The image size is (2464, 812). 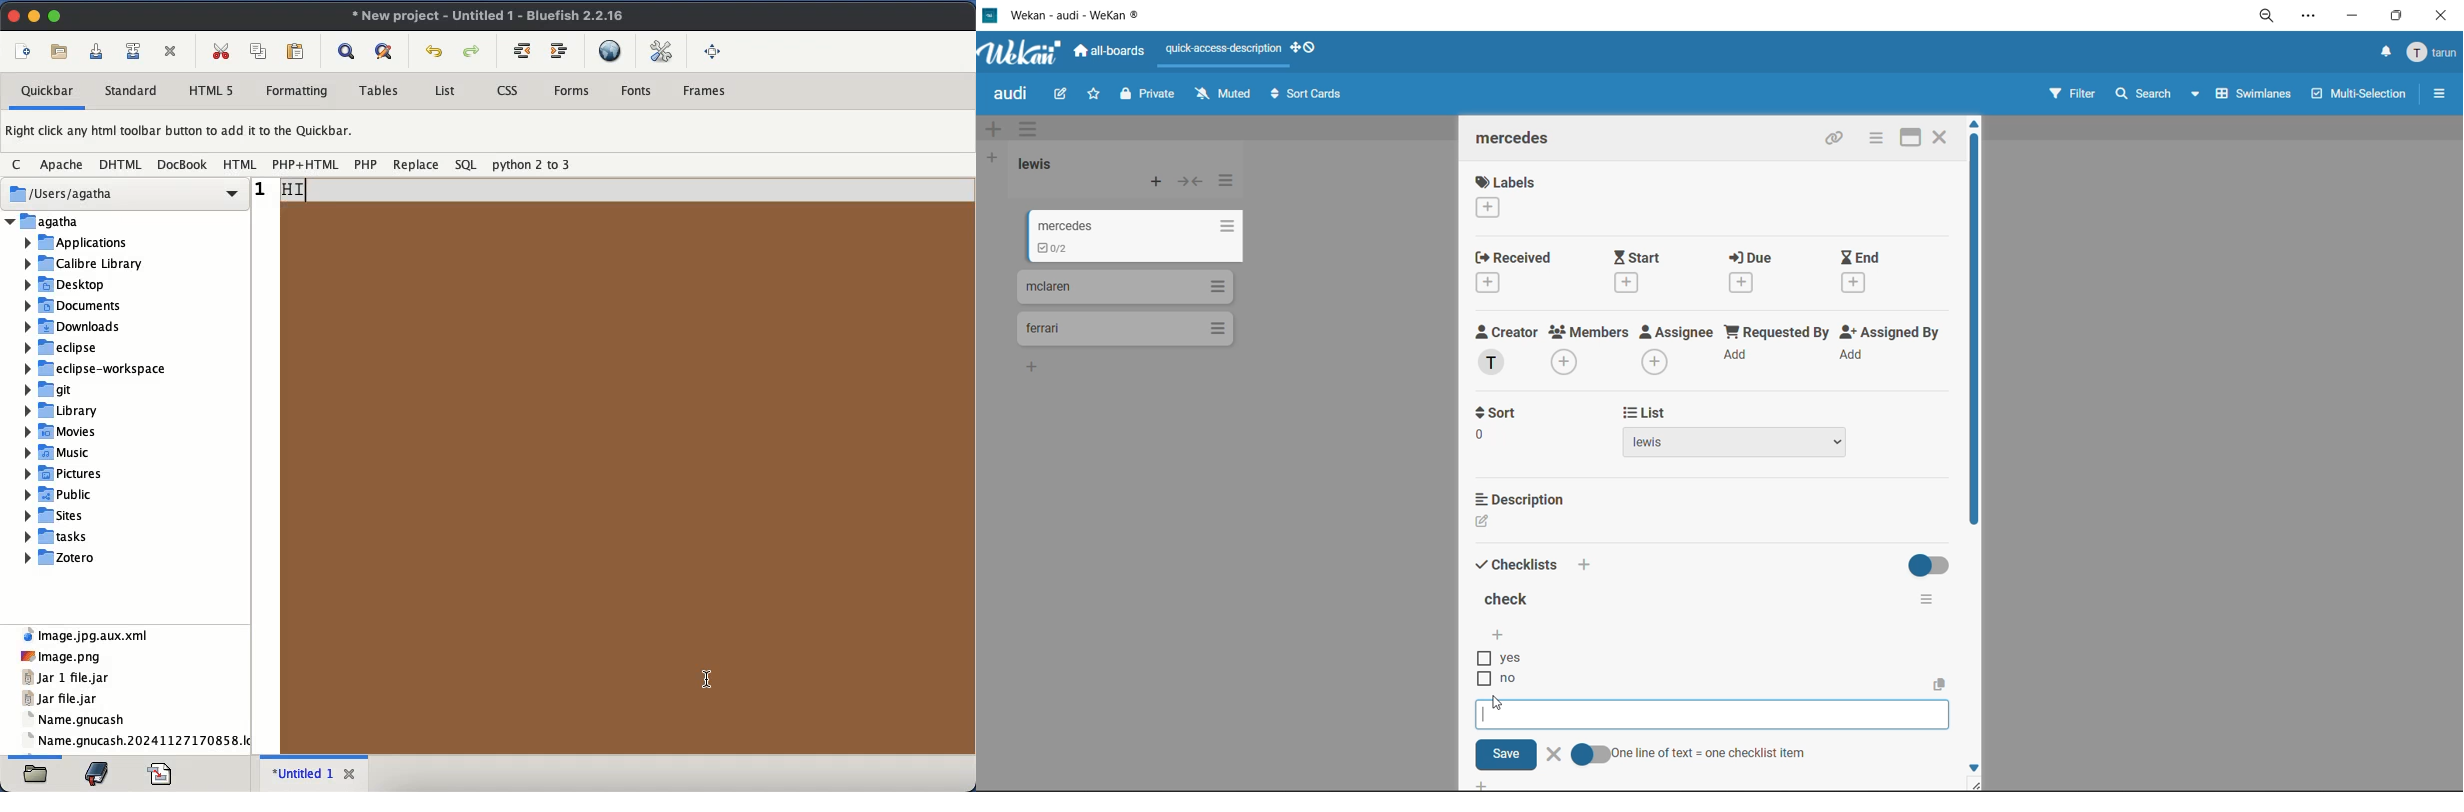 I want to click on Documents, so click(x=74, y=305).